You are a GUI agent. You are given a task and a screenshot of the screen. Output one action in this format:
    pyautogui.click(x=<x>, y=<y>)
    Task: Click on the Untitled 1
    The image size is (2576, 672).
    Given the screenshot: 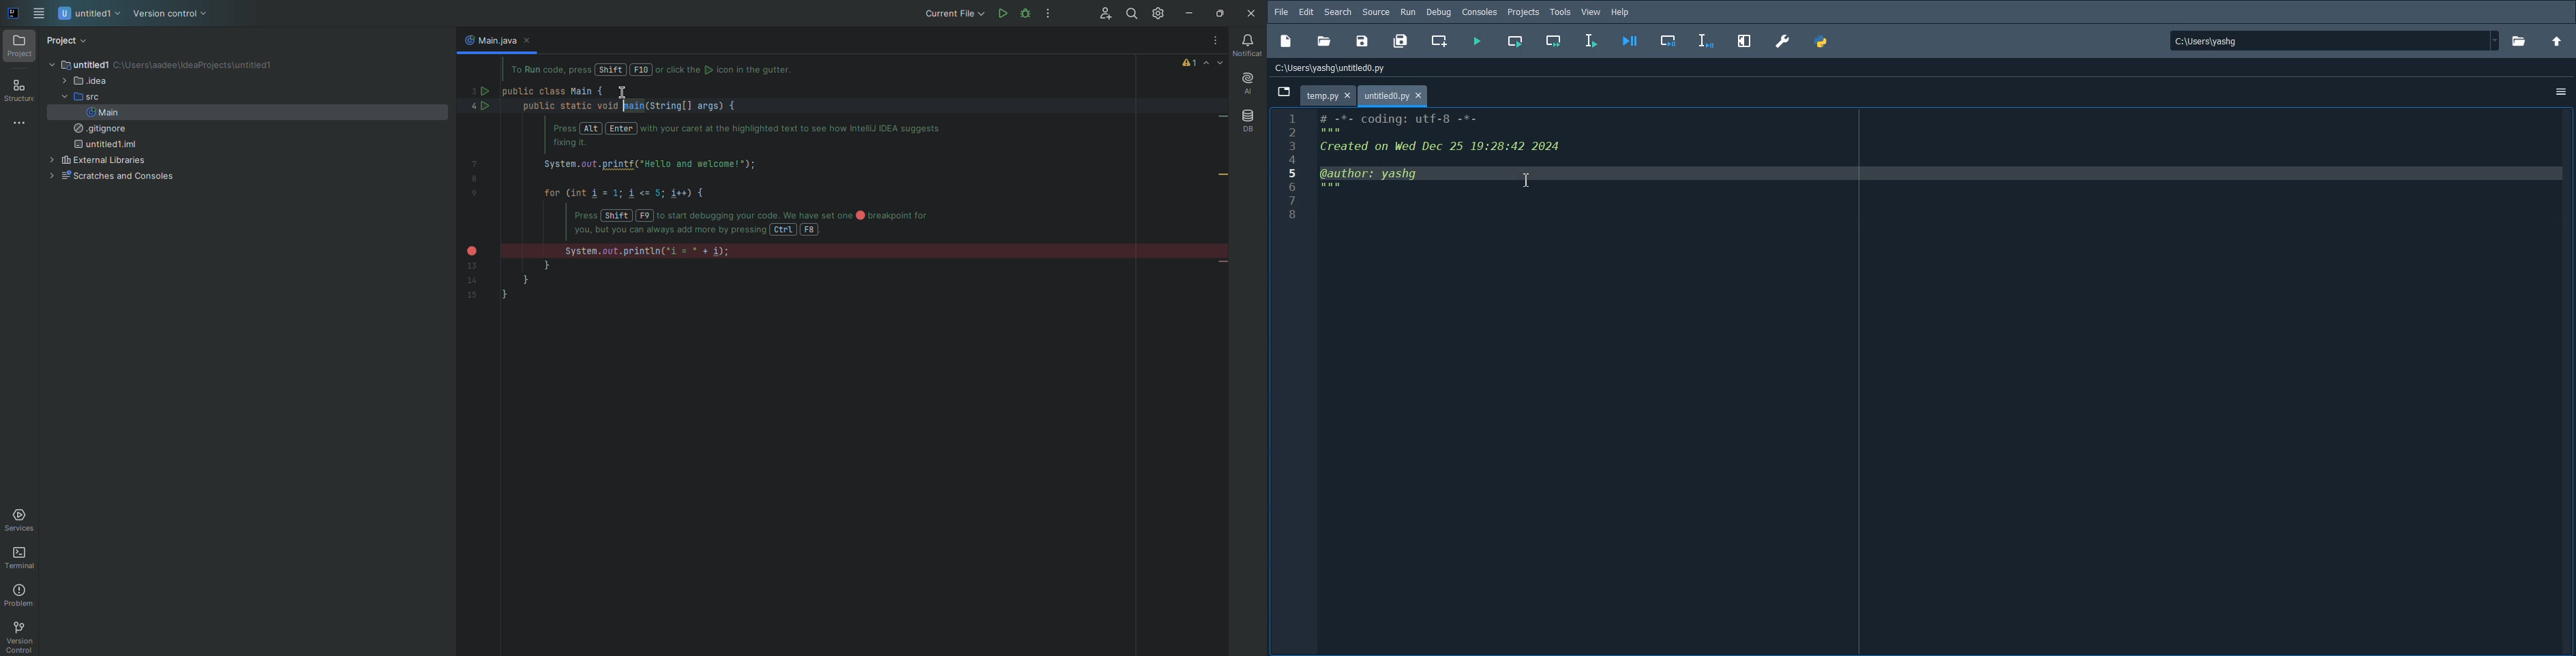 What is the action you would take?
    pyautogui.click(x=90, y=15)
    